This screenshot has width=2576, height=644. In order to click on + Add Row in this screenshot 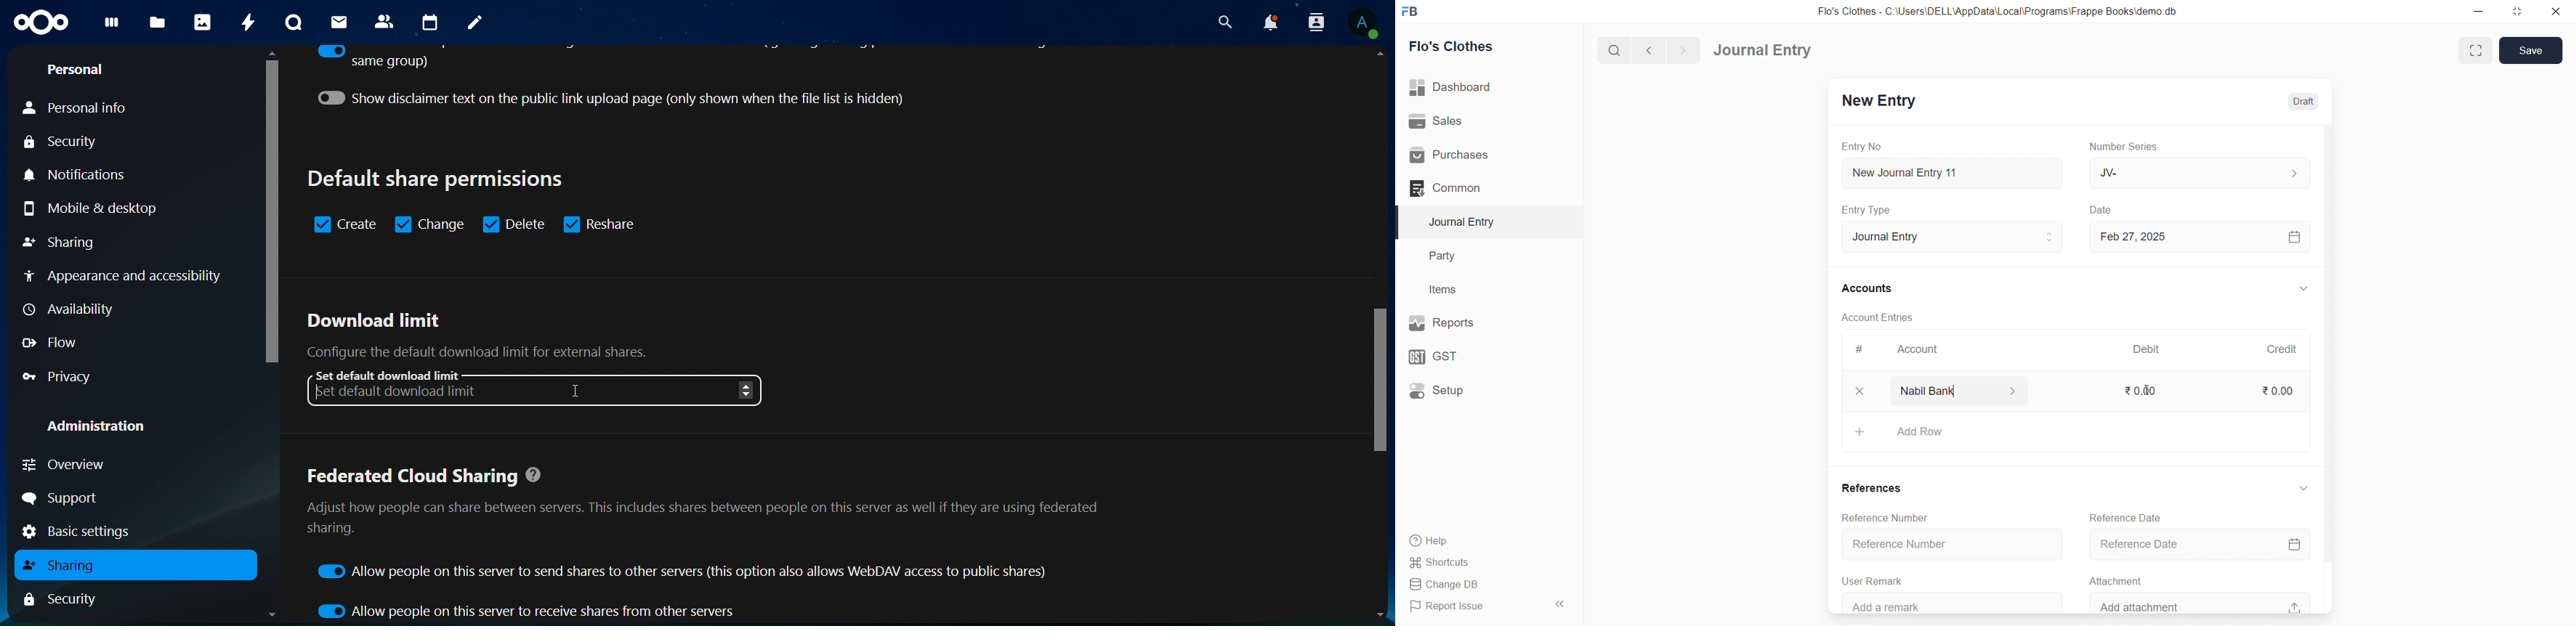, I will do `click(2077, 432)`.